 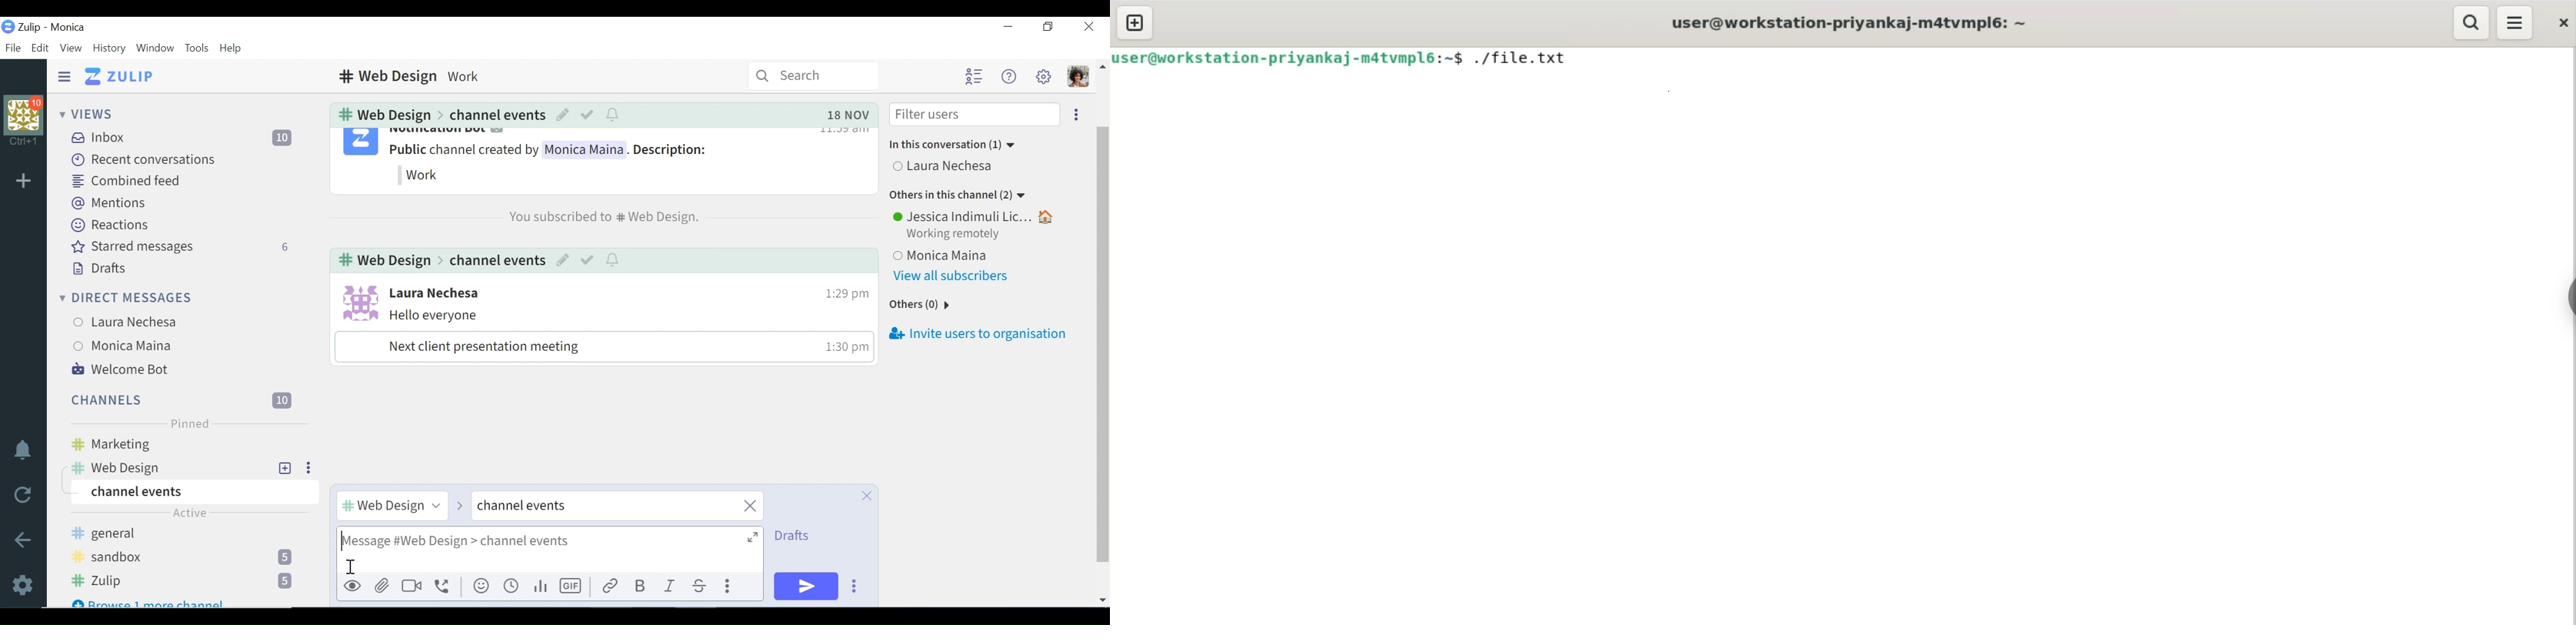 I want to click on Reload, so click(x=22, y=494).